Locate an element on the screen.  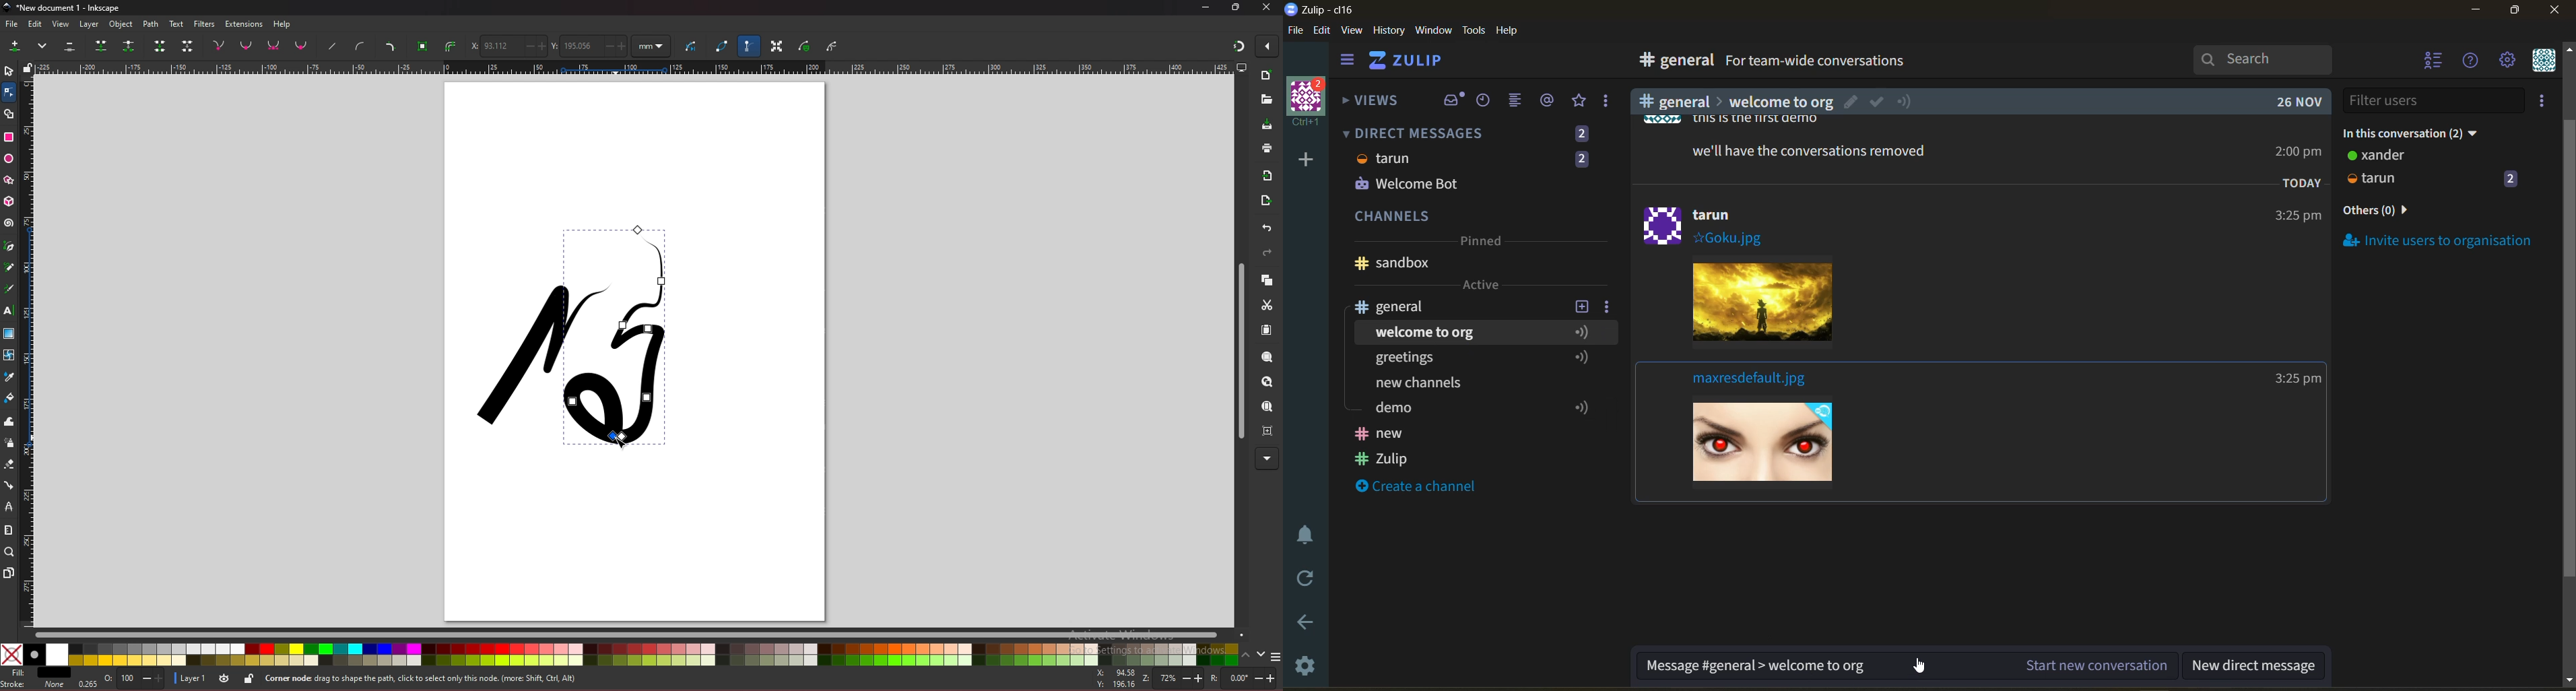
file is located at coordinates (11, 24).